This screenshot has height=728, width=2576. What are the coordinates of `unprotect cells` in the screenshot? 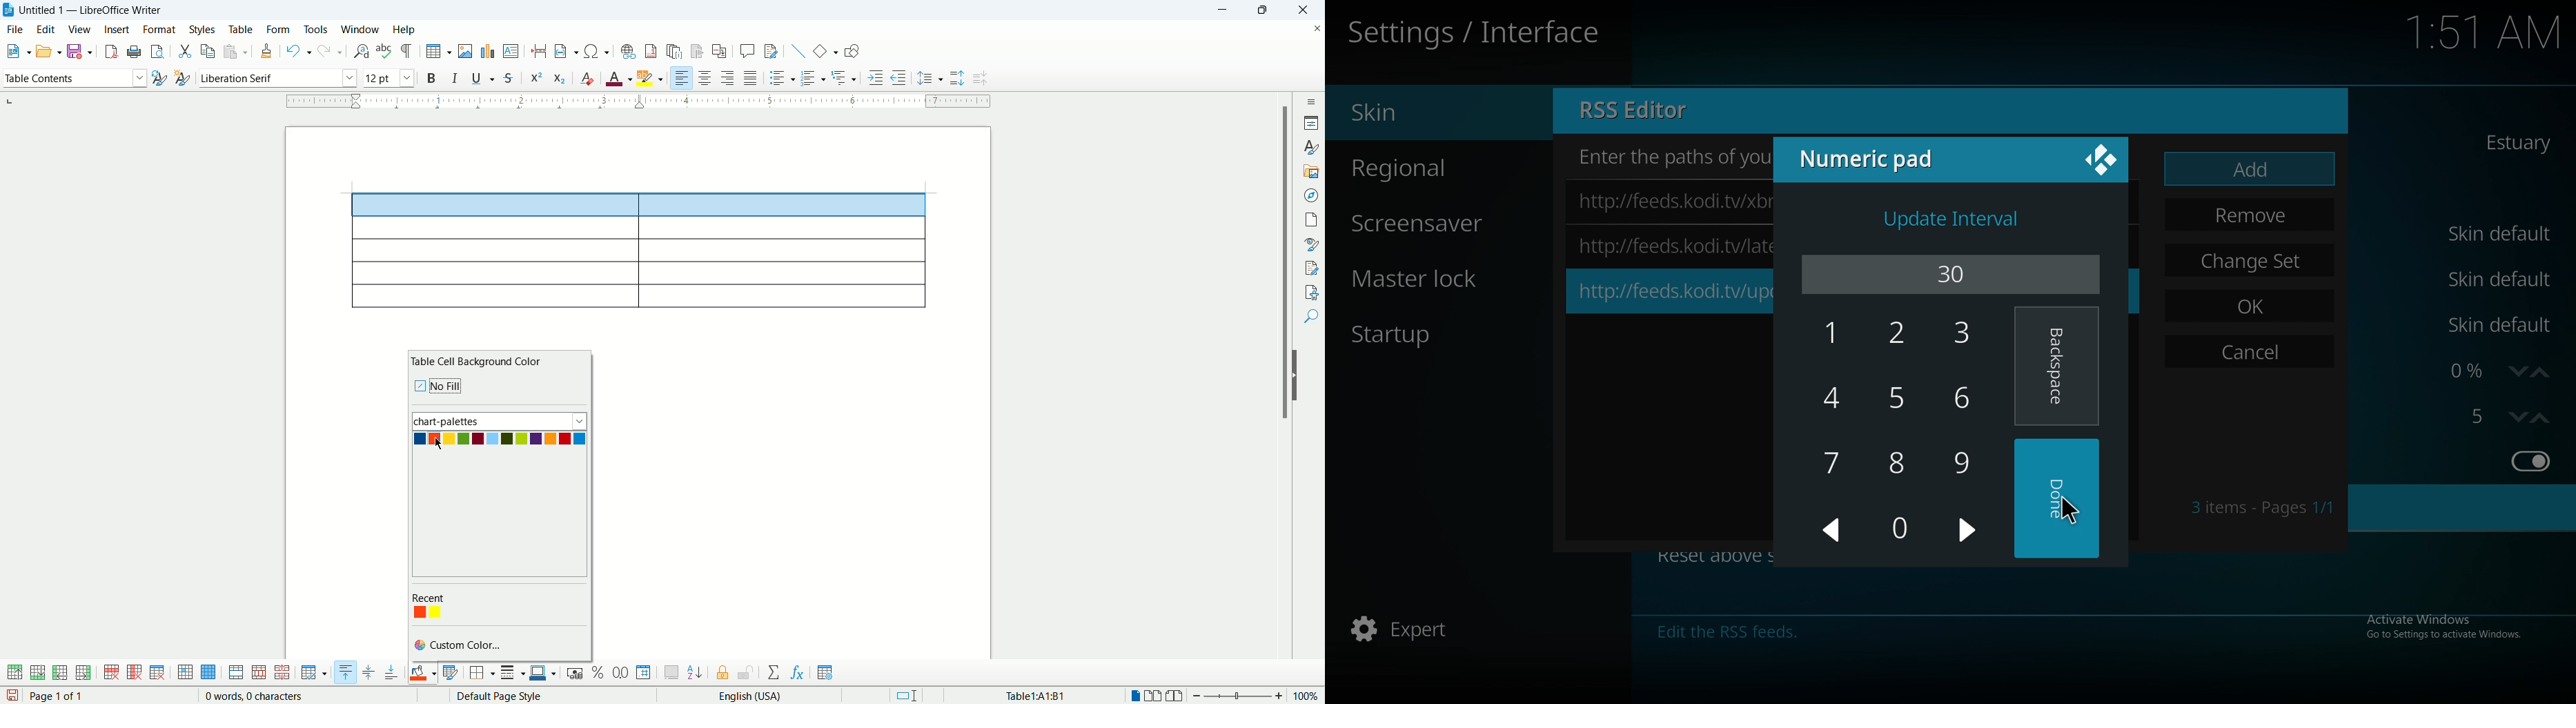 It's located at (745, 673).